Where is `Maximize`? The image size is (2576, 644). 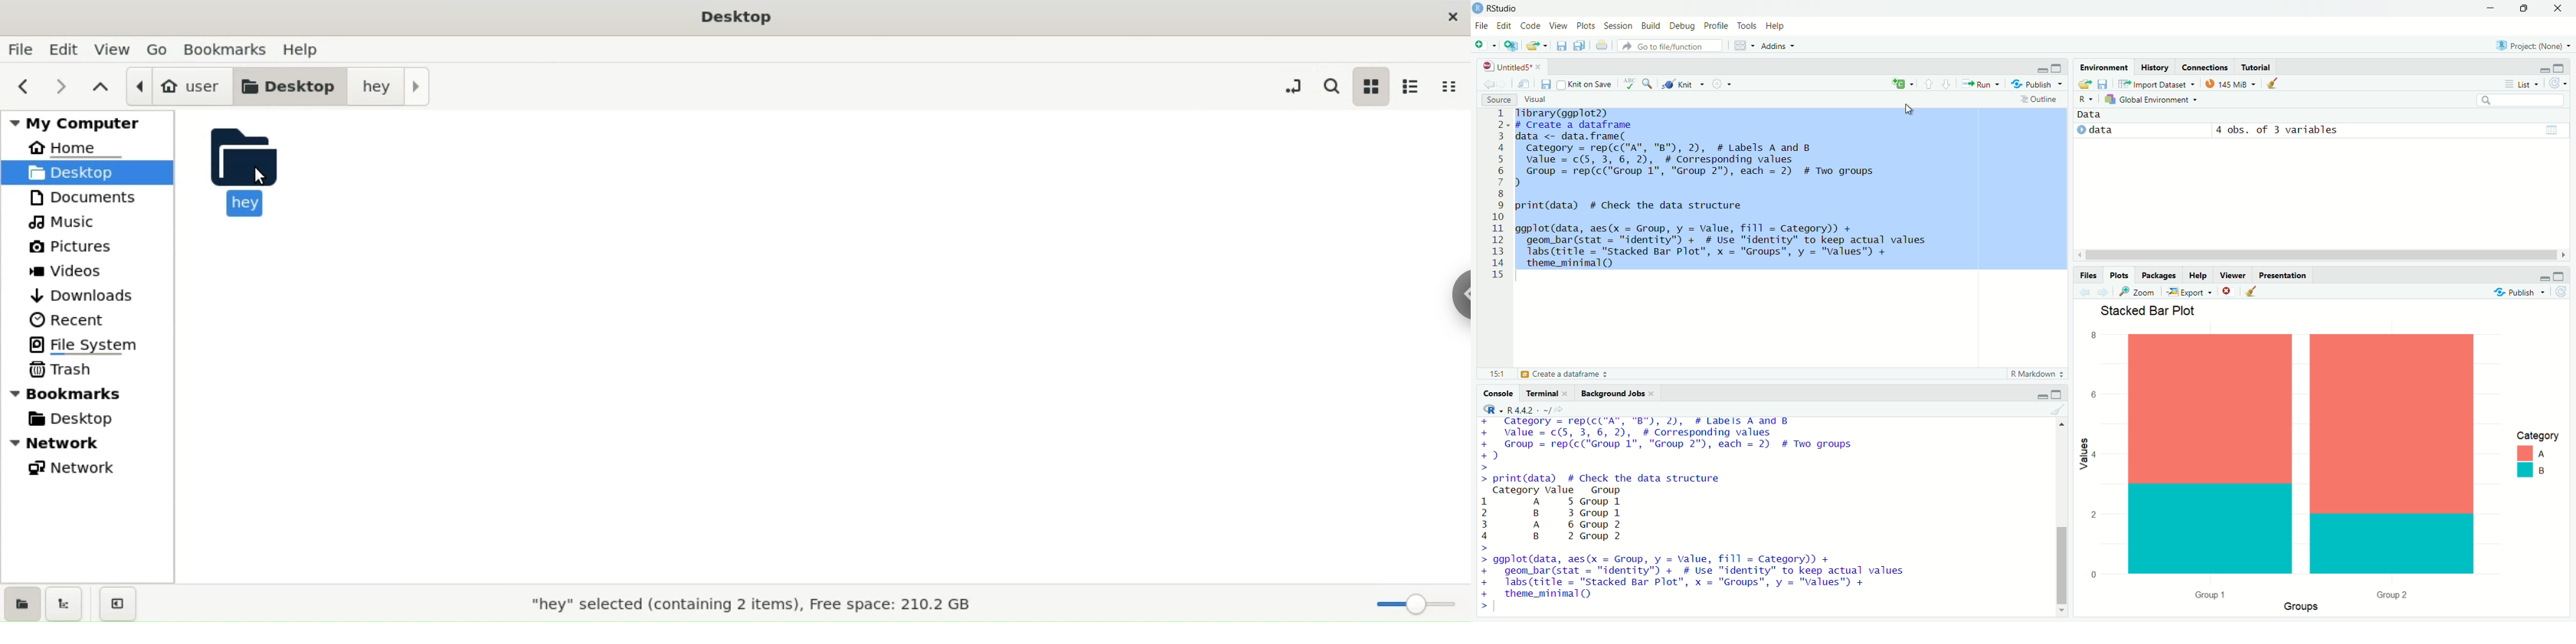 Maximize is located at coordinates (2057, 394).